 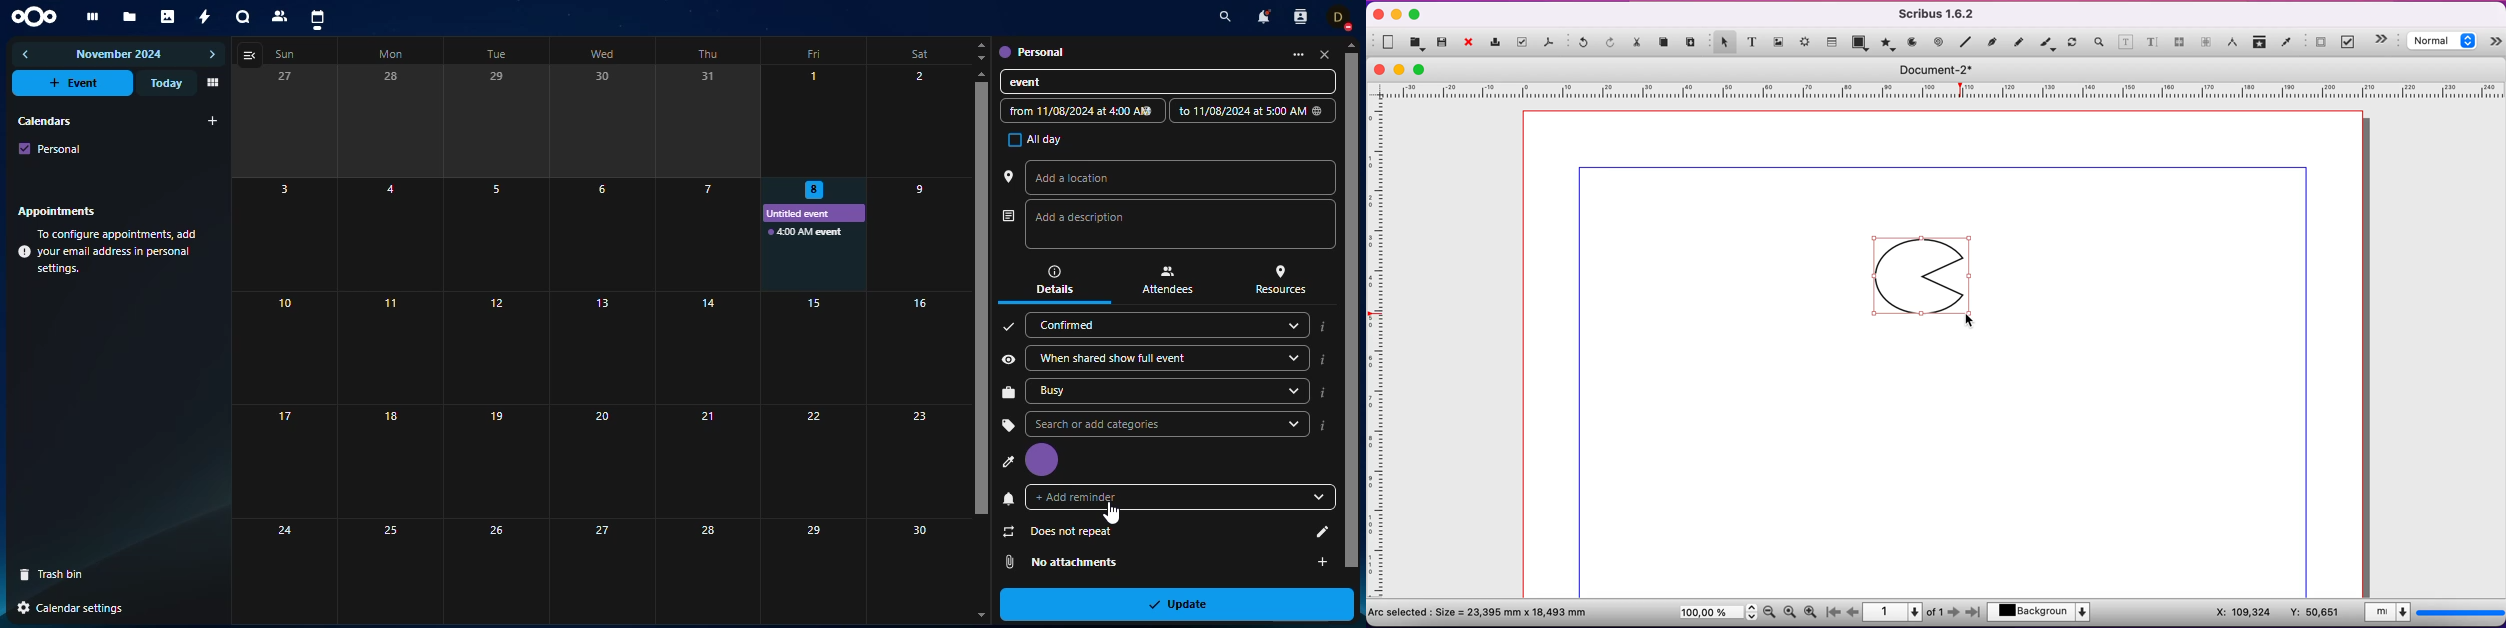 What do you see at coordinates (286, 348) in the screenshot?
I see `10` at bounding box center [286, 348].